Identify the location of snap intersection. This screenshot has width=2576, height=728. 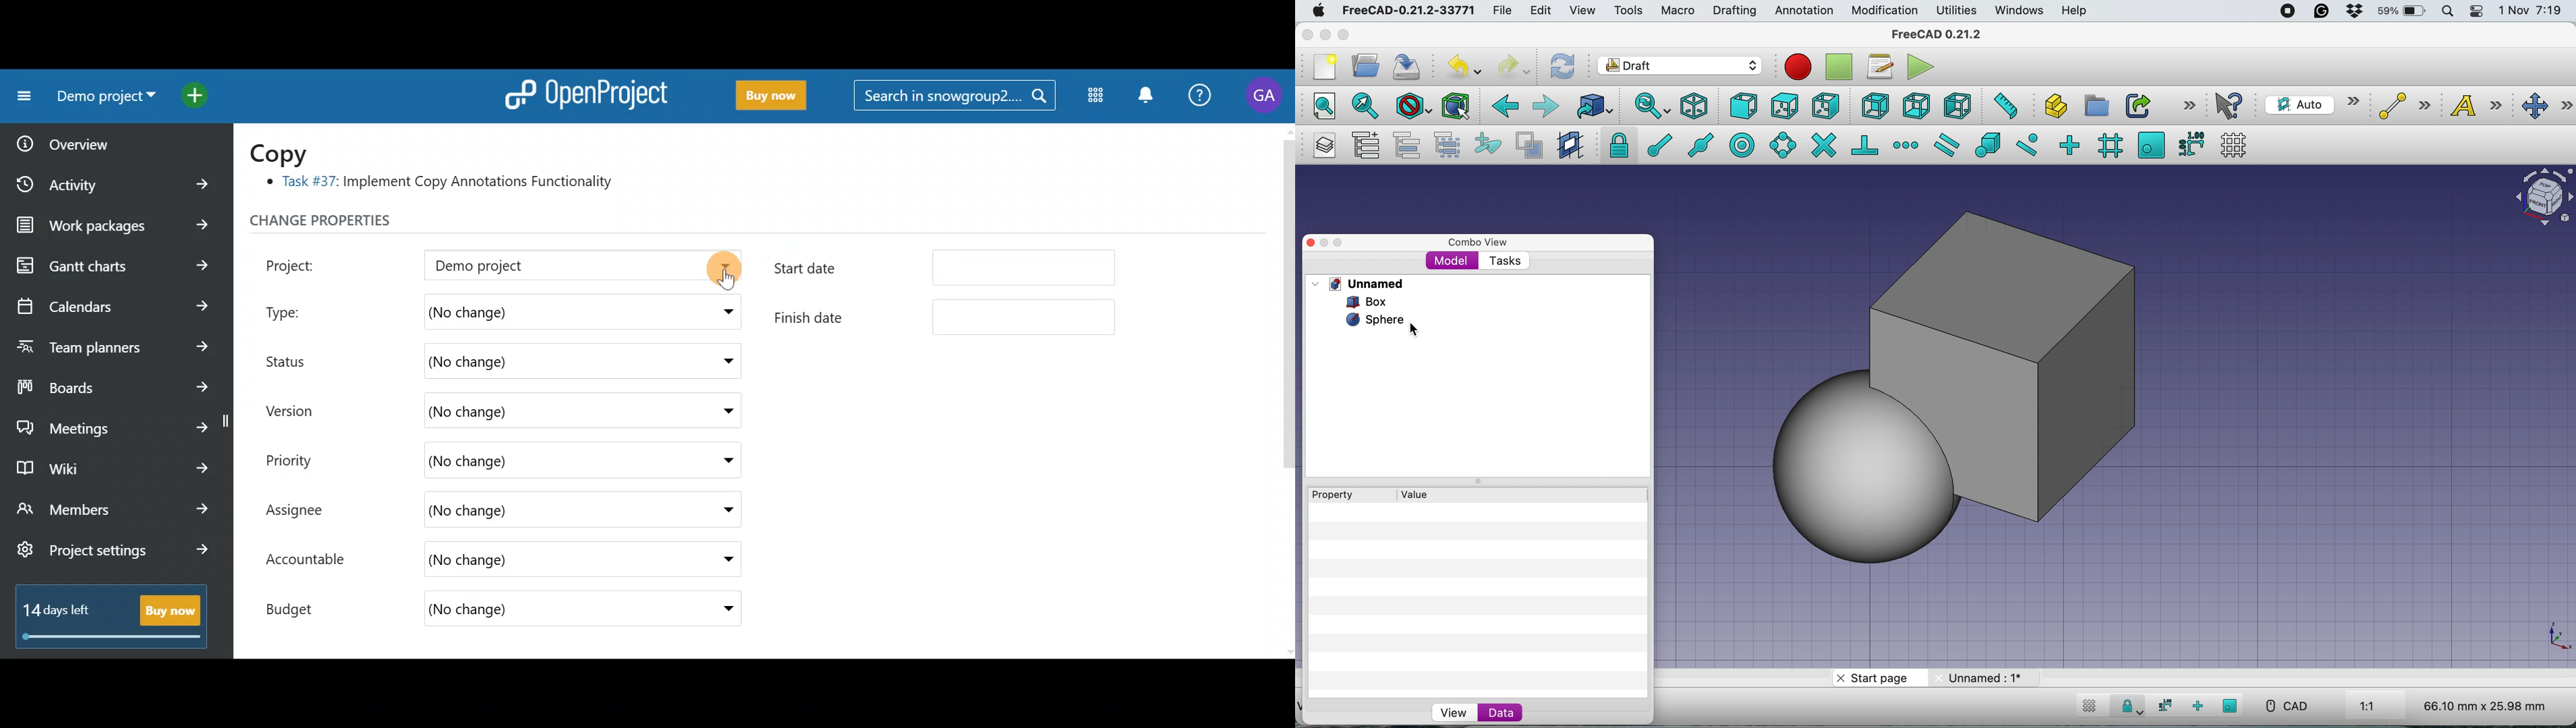
(1823, 144).